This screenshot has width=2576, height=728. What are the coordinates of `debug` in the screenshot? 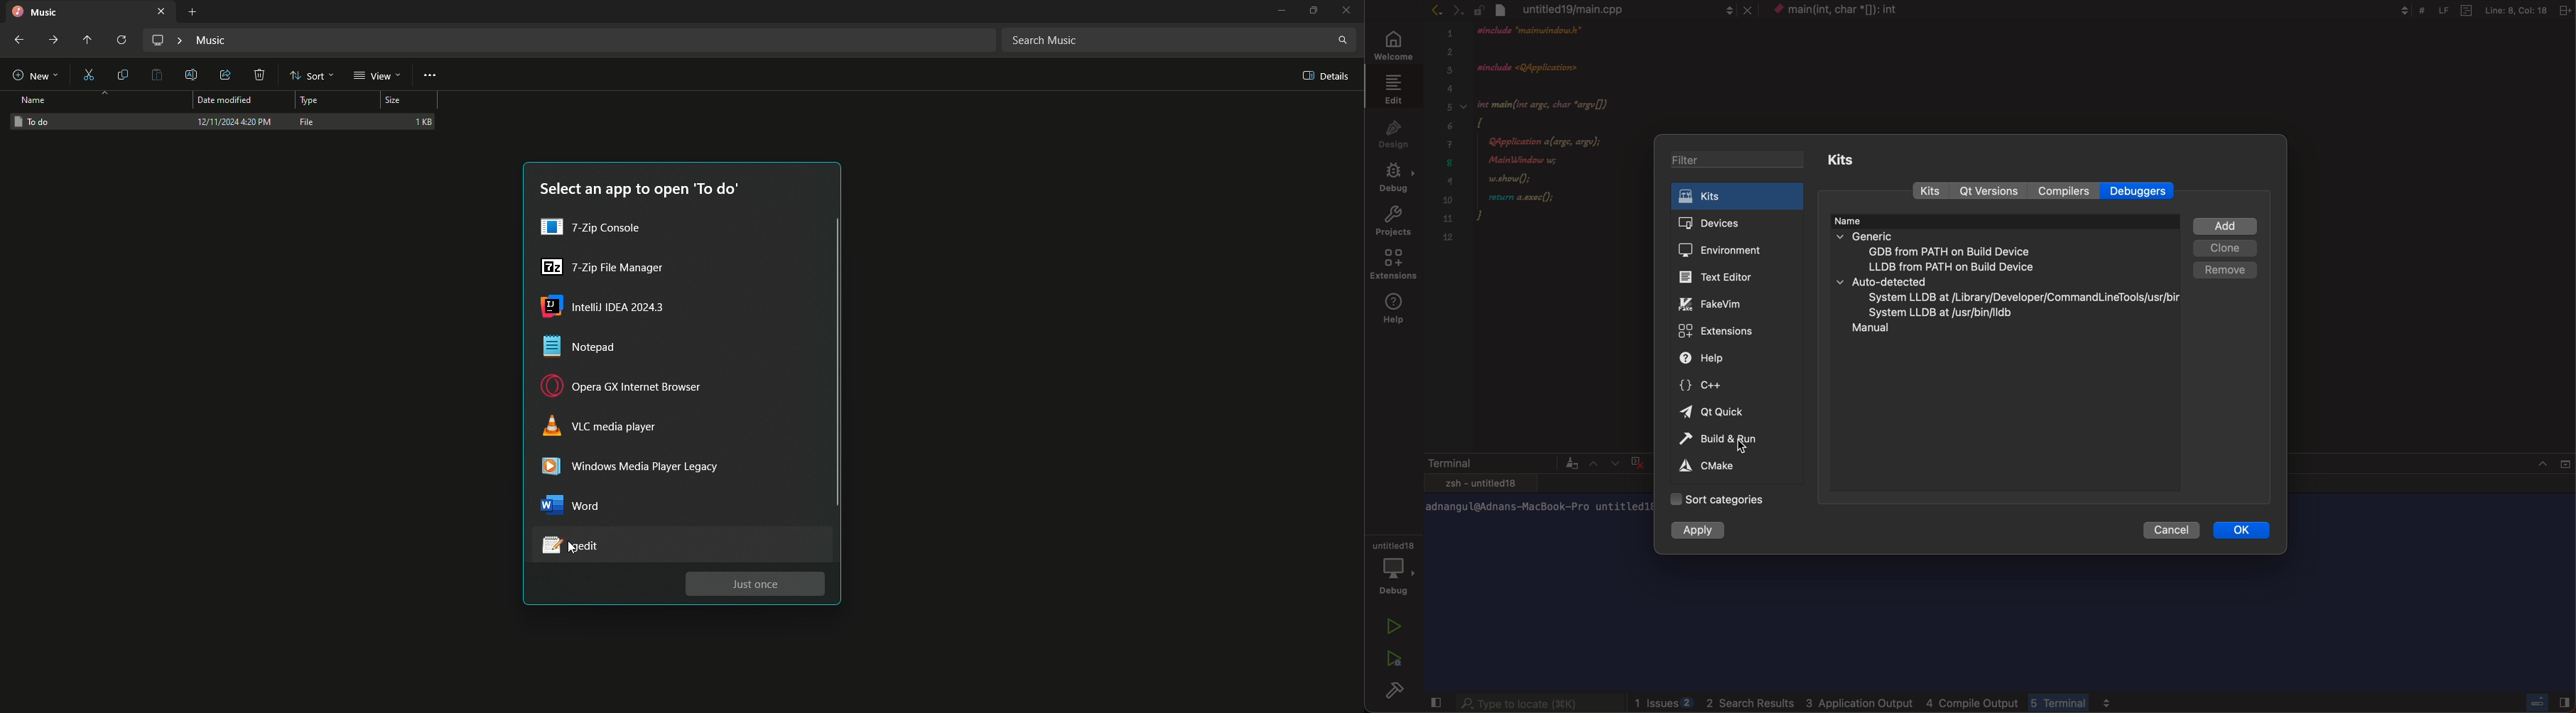 It's located at (1395, 176).